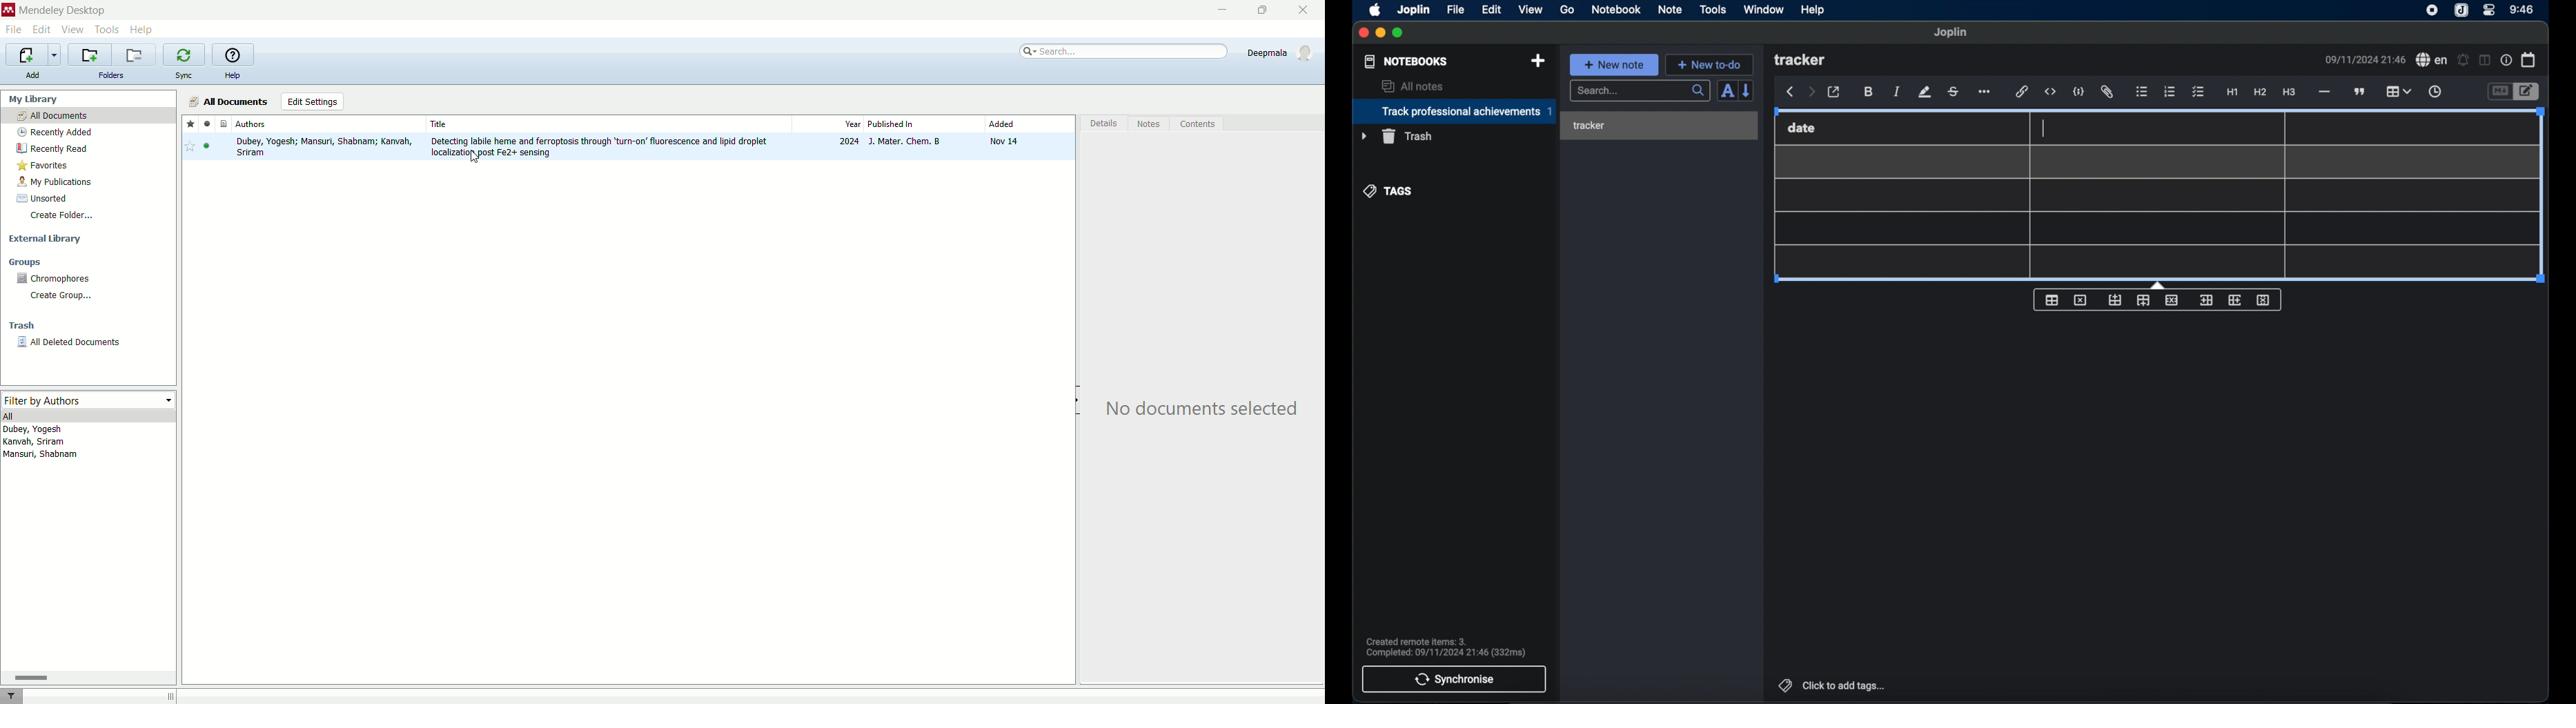  What do you see at coordinates (2198, 92) in the screenshot?
I see `checklist` at bounding box center [2198, 92].